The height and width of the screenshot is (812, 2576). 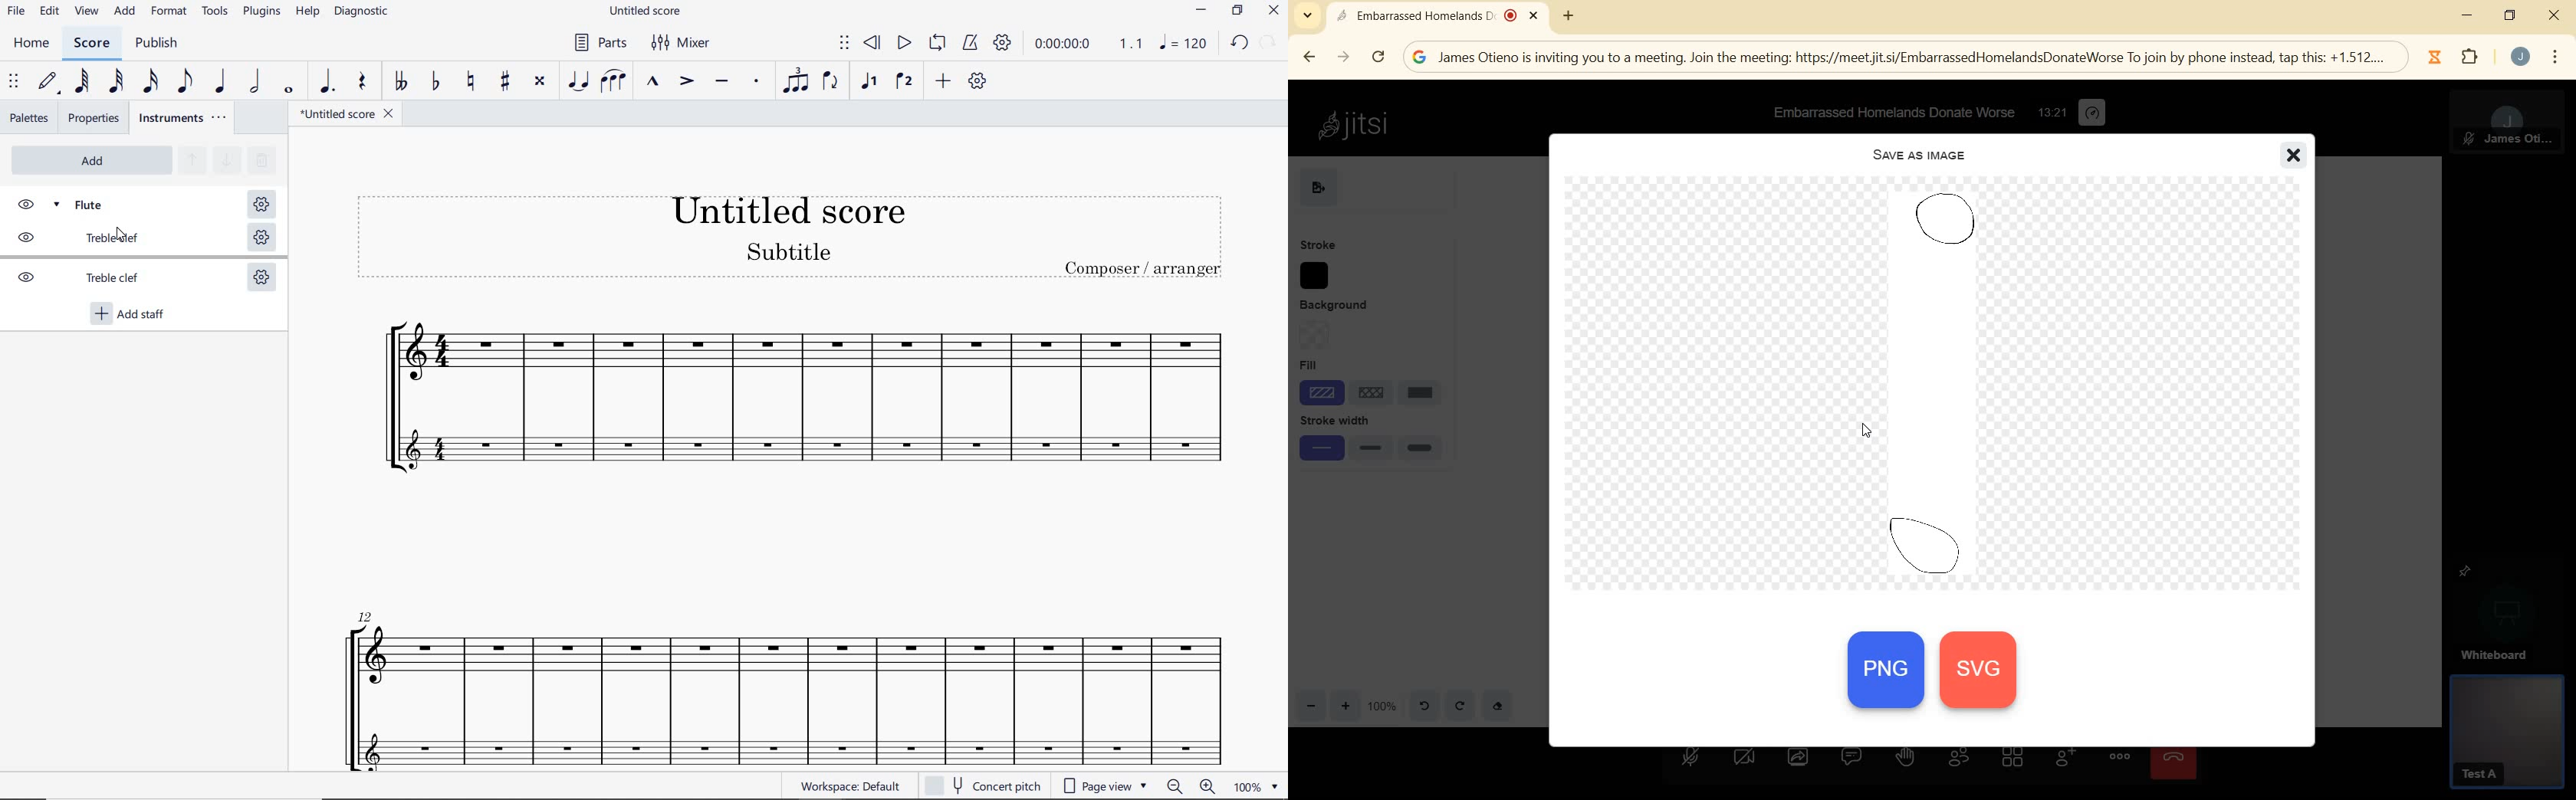 I want to click on STAFF SETTING, so click(x=260, y=205).